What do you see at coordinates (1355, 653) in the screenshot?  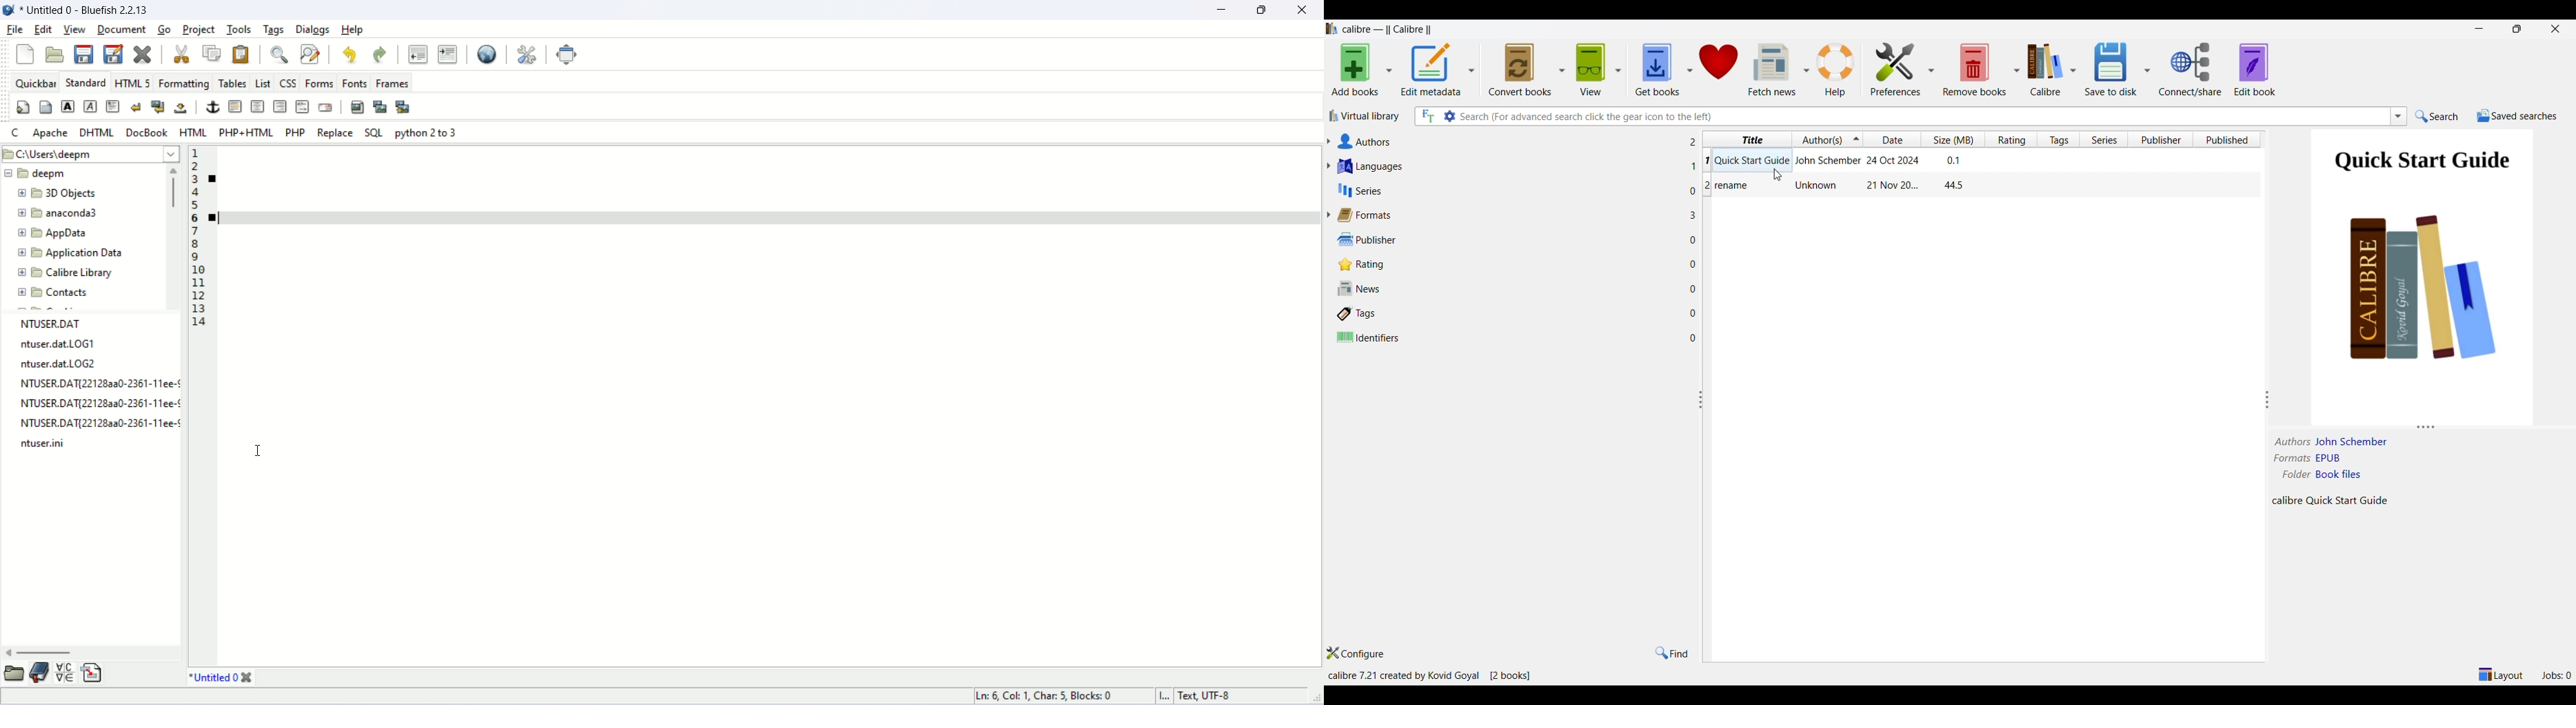 I see `Configure` at bounding box center [1355, 653].